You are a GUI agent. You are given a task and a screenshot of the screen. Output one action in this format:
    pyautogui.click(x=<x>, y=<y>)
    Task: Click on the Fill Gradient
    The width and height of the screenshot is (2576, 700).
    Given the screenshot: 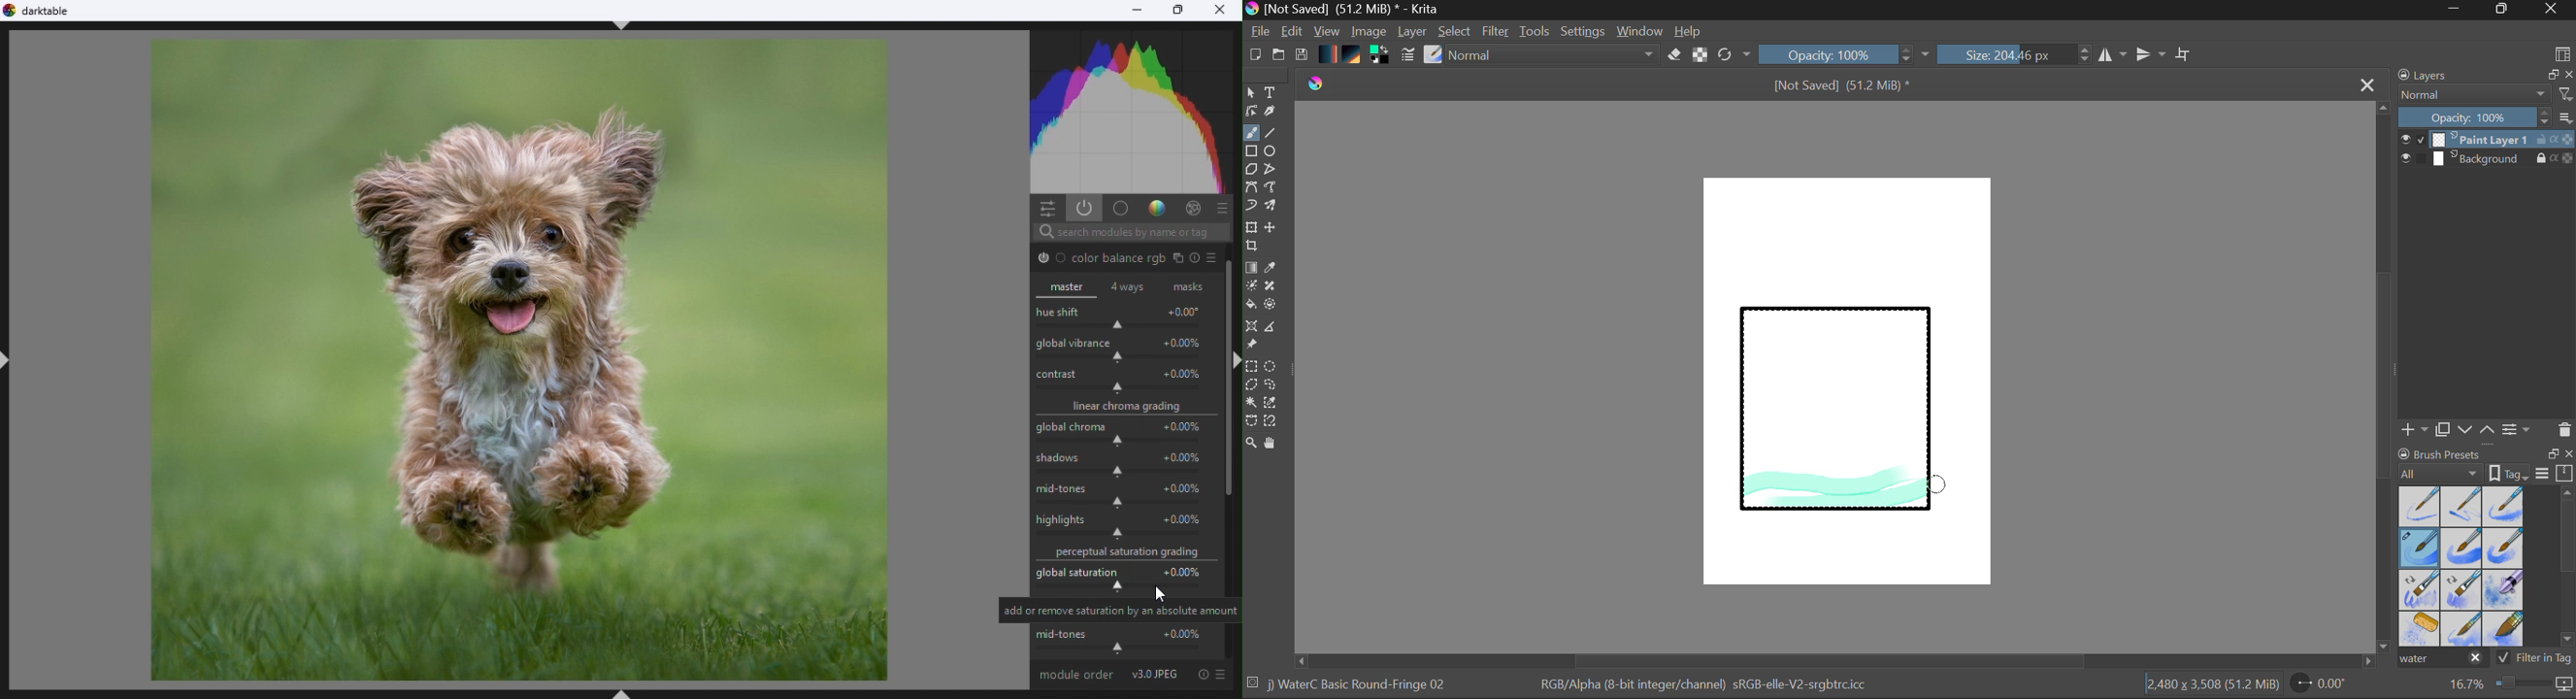 What is the action you would take?
    pyautogui.click(x=1251, y=267)
    